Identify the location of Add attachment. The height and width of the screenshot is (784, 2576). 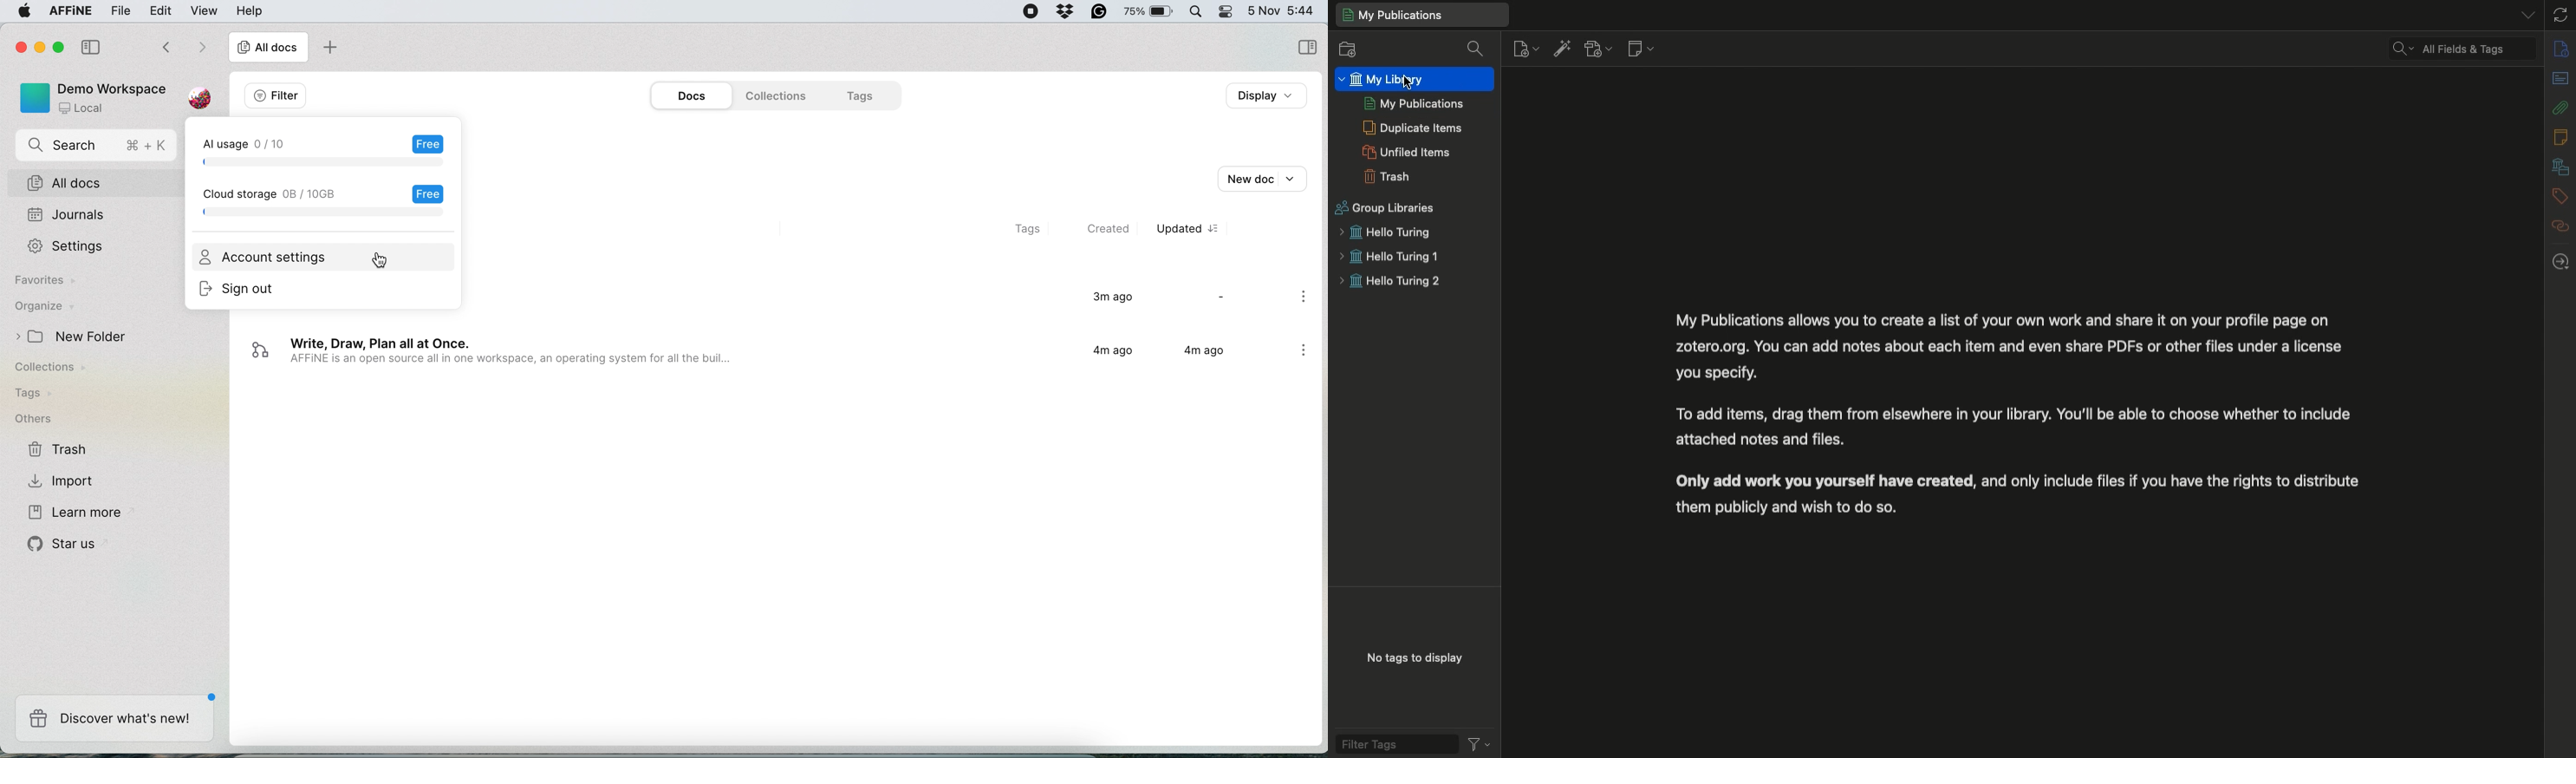
(1597, 50).